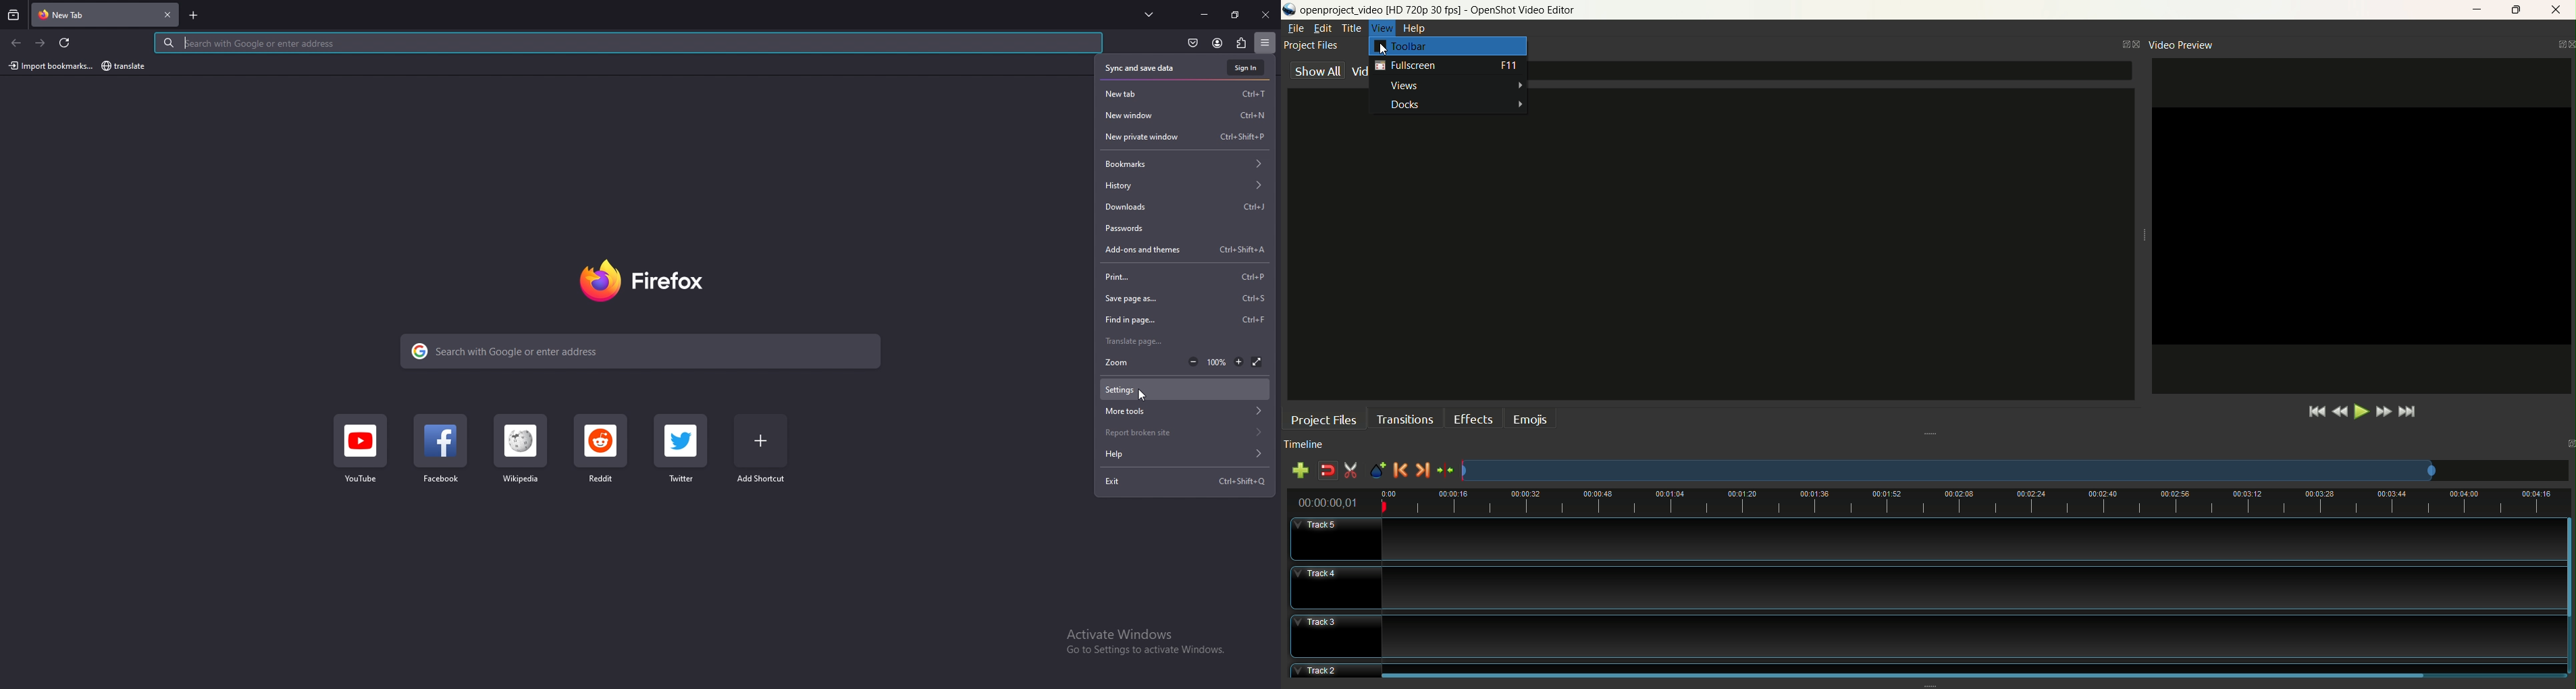 The image size is (2576, 700). Describe the element at coordinates (1185, 186) in the screenshot. I see `history` at that location.